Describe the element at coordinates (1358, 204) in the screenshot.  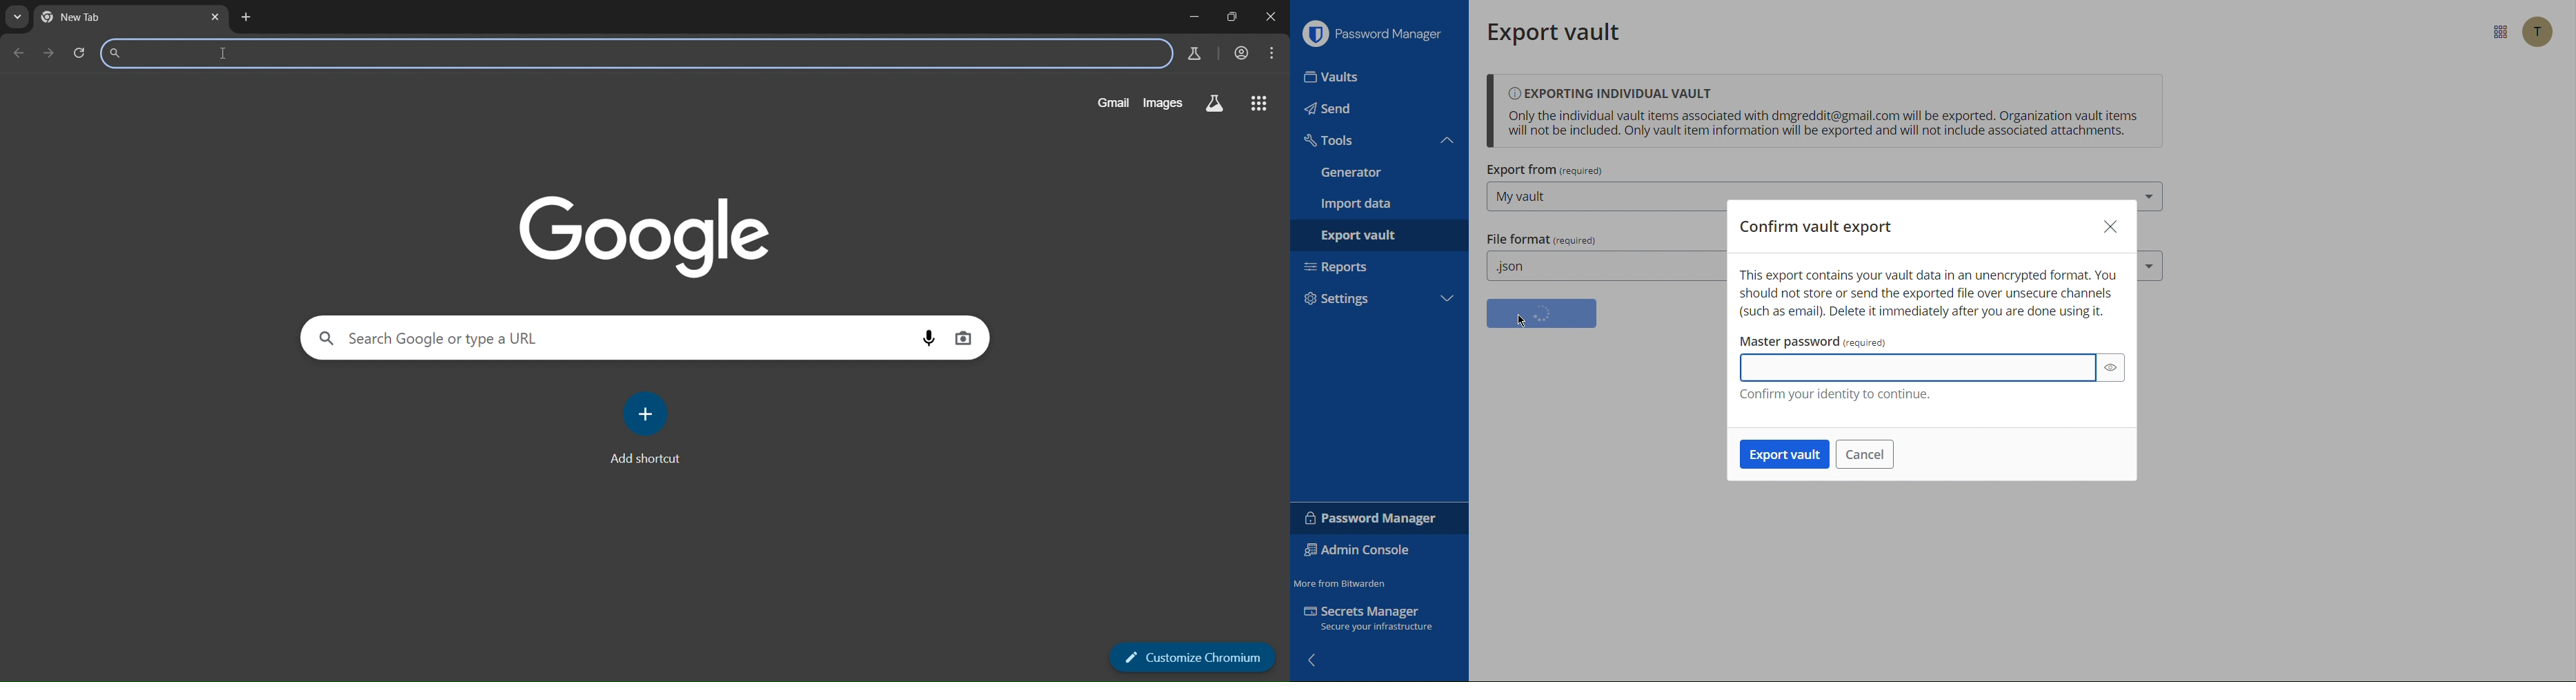
I see `Import Data` at that location.